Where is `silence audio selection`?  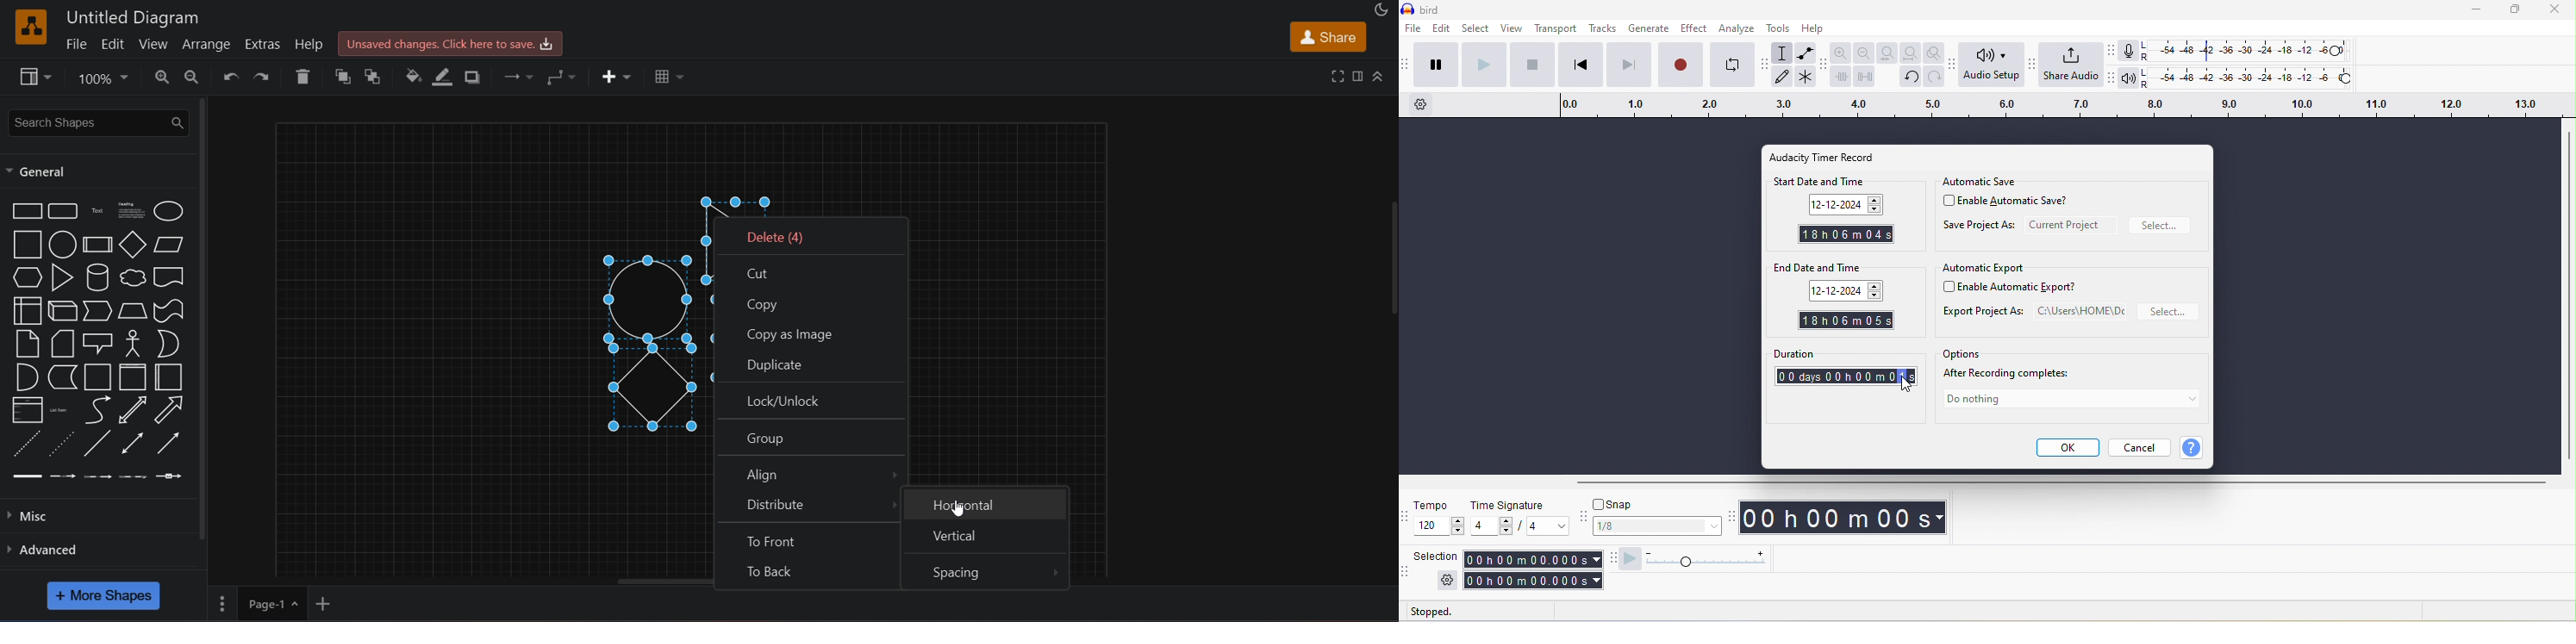 silence audio selection is located at coordinates (1864, 76).